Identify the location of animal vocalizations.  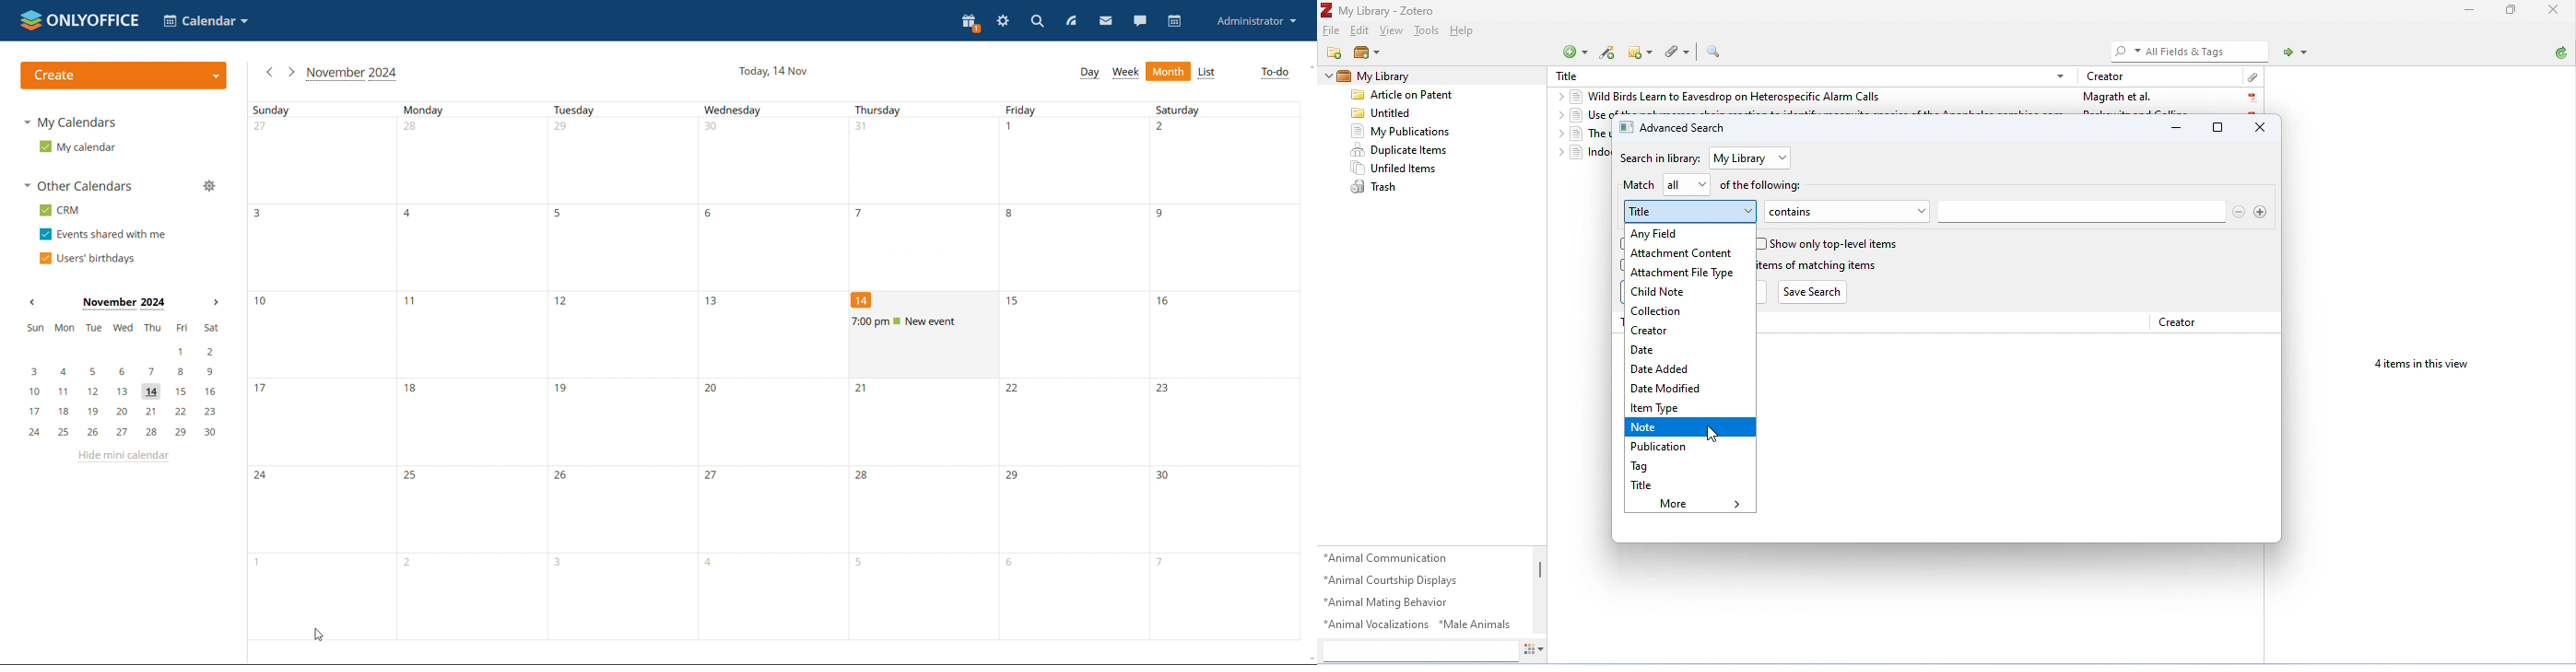
(1377, 624).